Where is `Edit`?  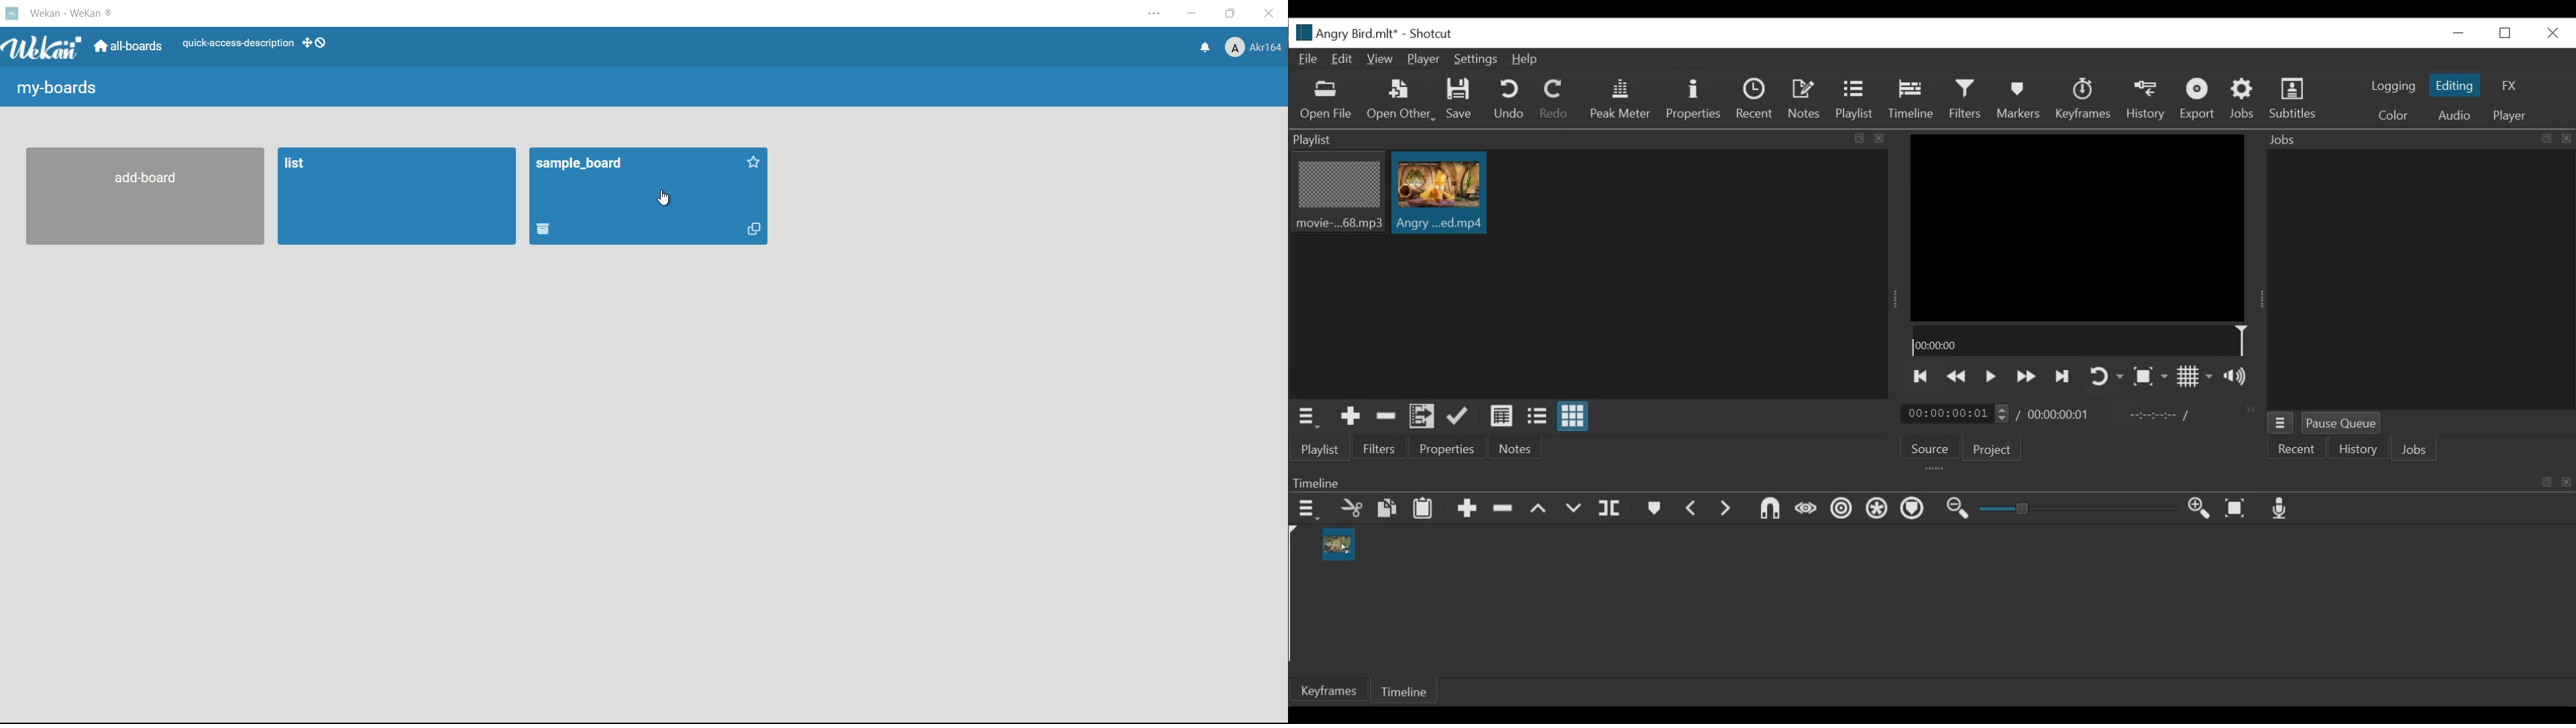 Edit is located at coordinates (1344, 60).